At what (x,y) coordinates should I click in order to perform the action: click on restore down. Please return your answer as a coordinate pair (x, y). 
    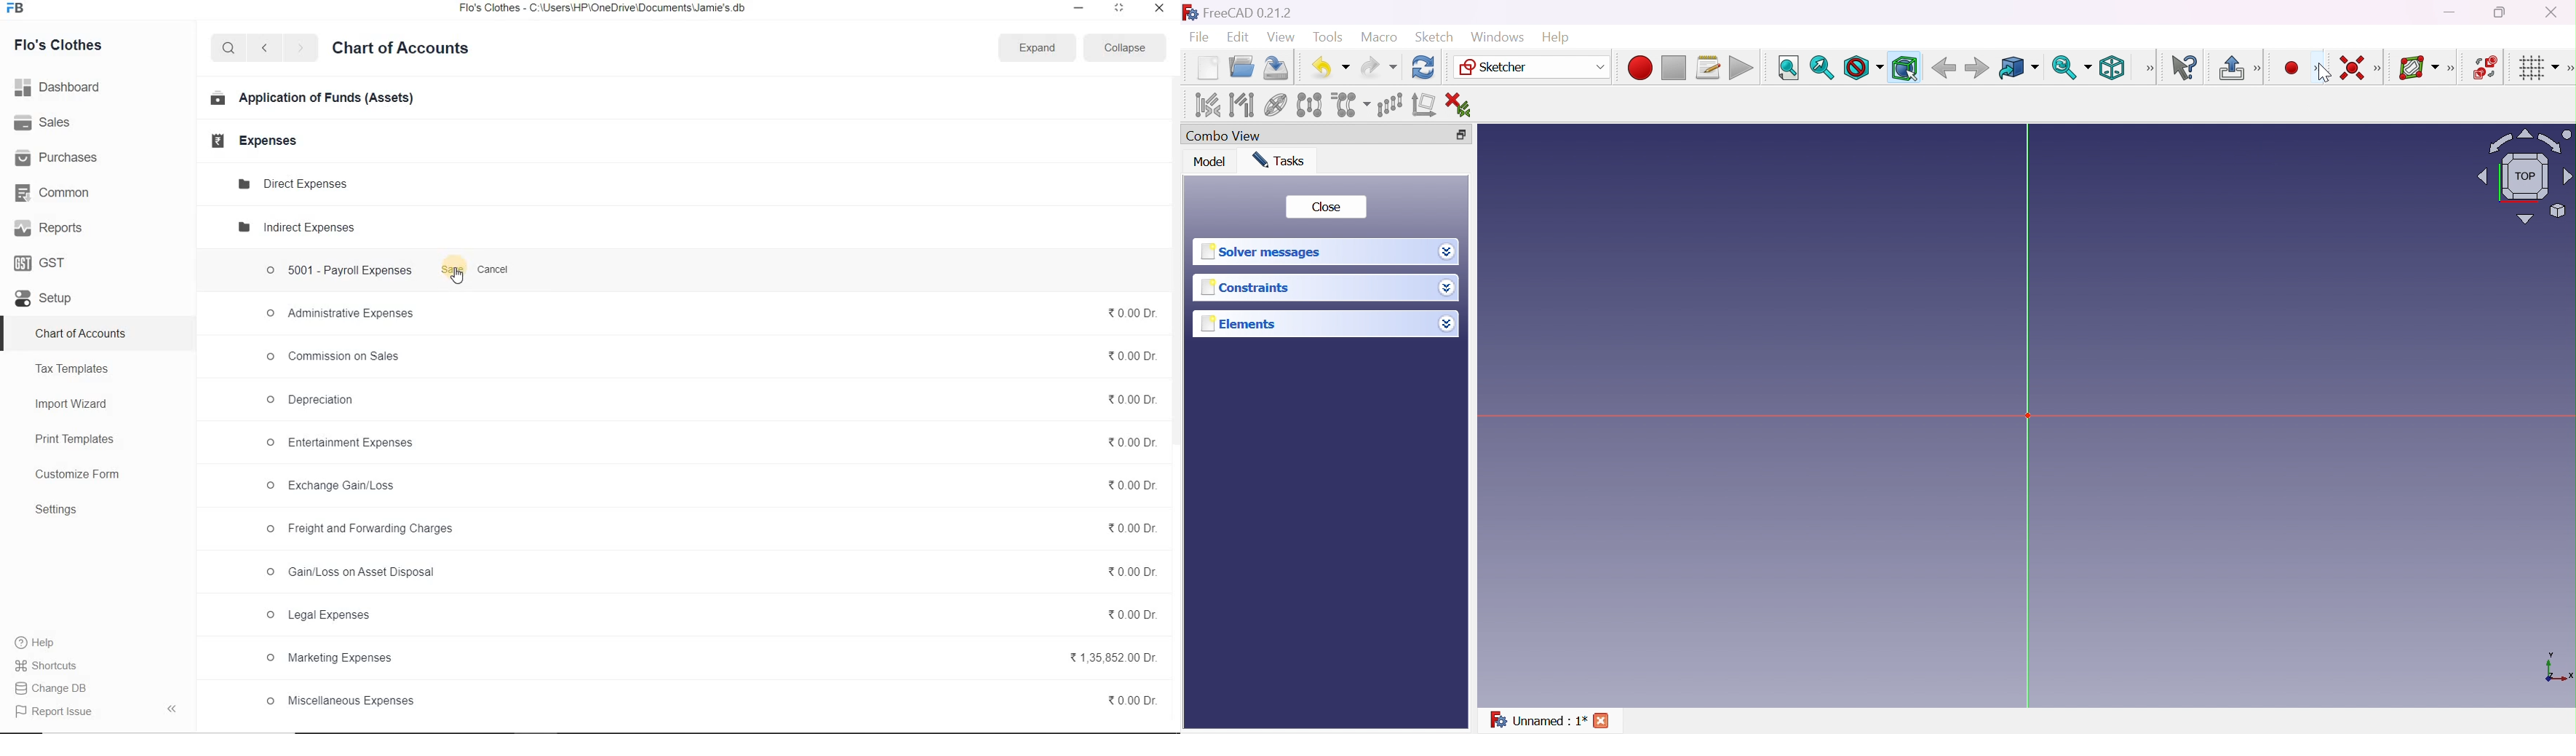
    Looking at the image, I should click on (1118, 11).